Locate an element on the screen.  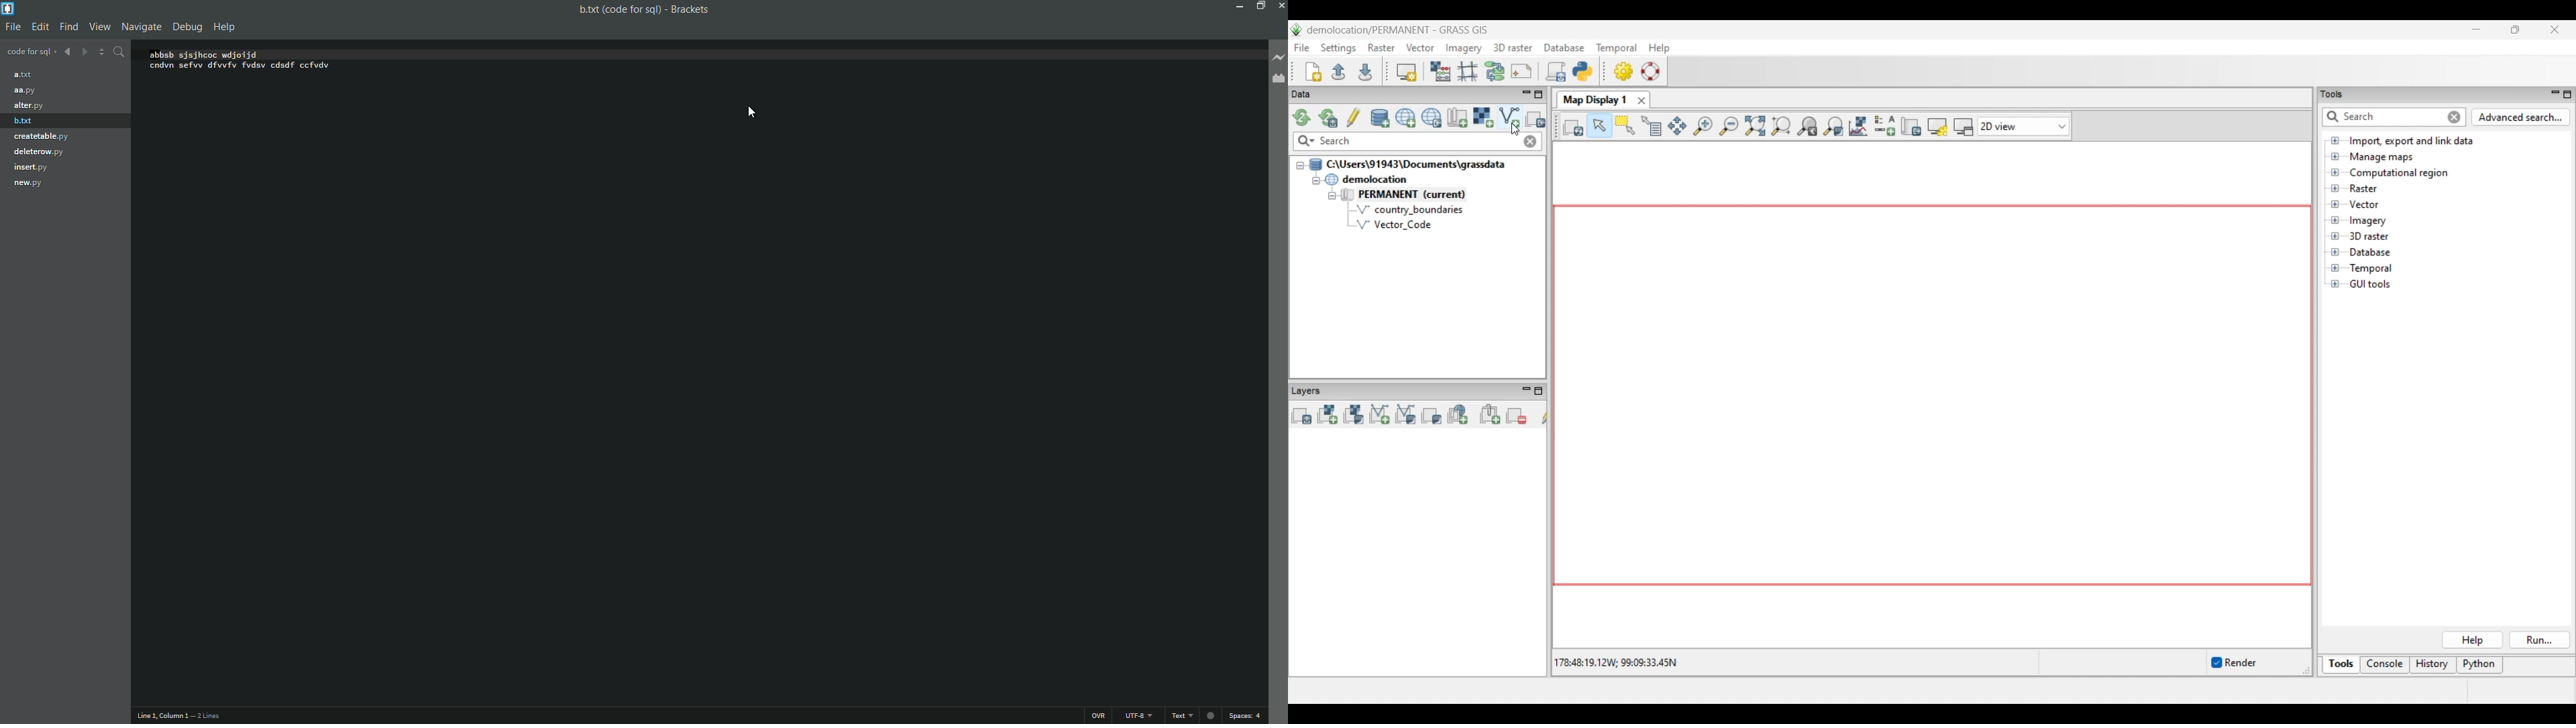
options is located at coordinates (102, 53).